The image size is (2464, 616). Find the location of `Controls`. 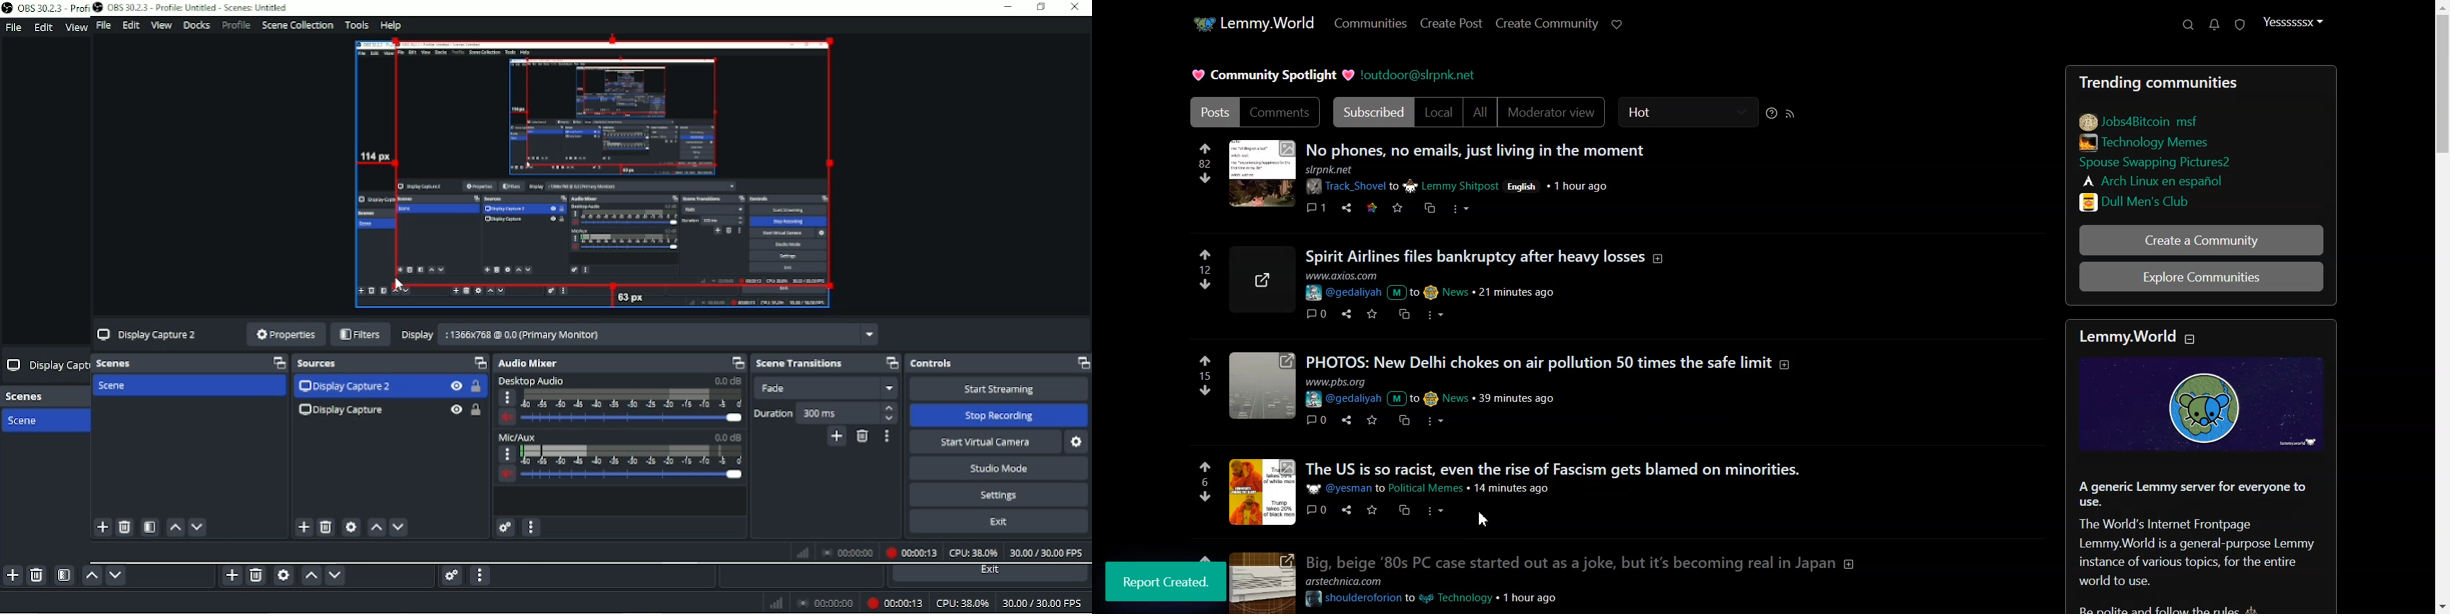

Controls is located at coordinates (938, 364).